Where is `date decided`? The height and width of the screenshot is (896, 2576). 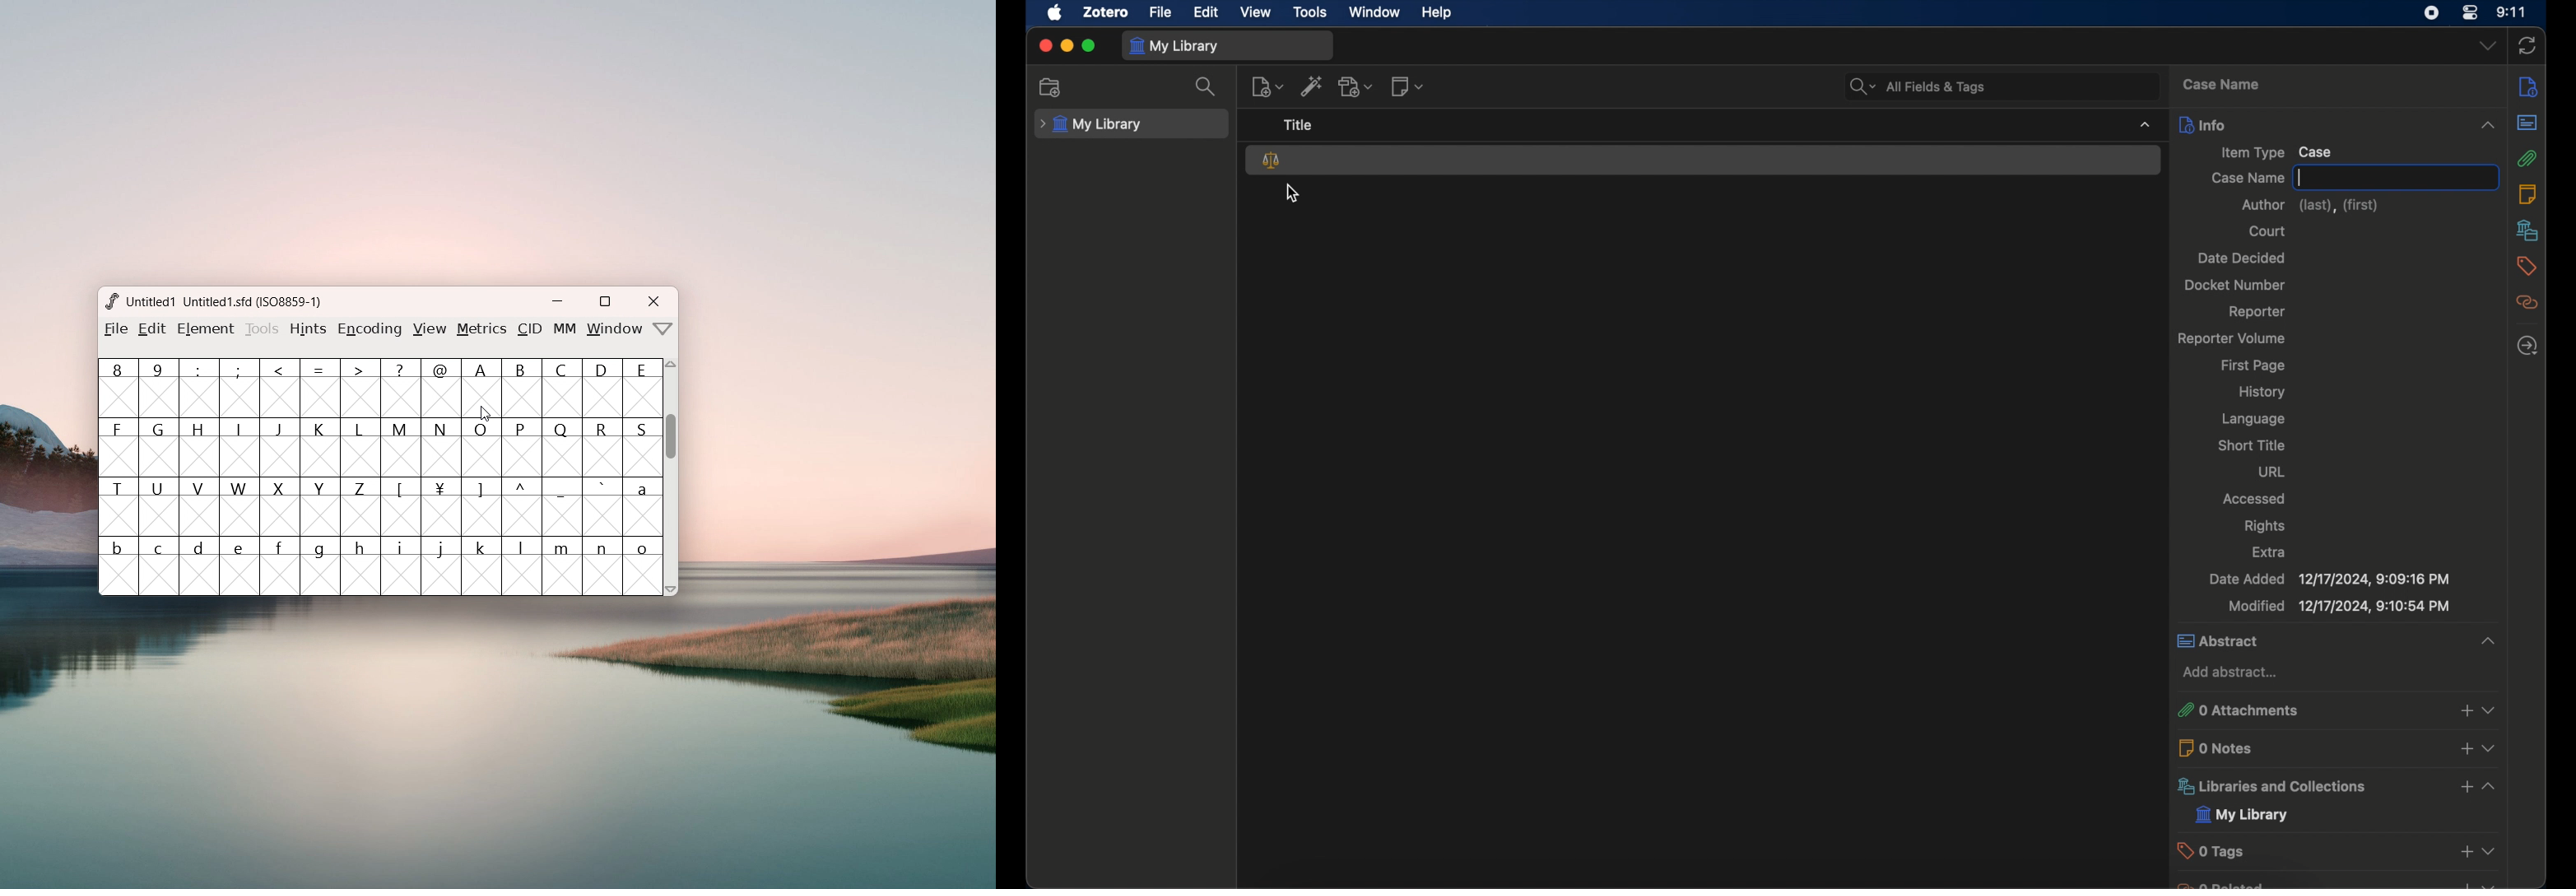 date decided is located at coordinates (2244, 258).